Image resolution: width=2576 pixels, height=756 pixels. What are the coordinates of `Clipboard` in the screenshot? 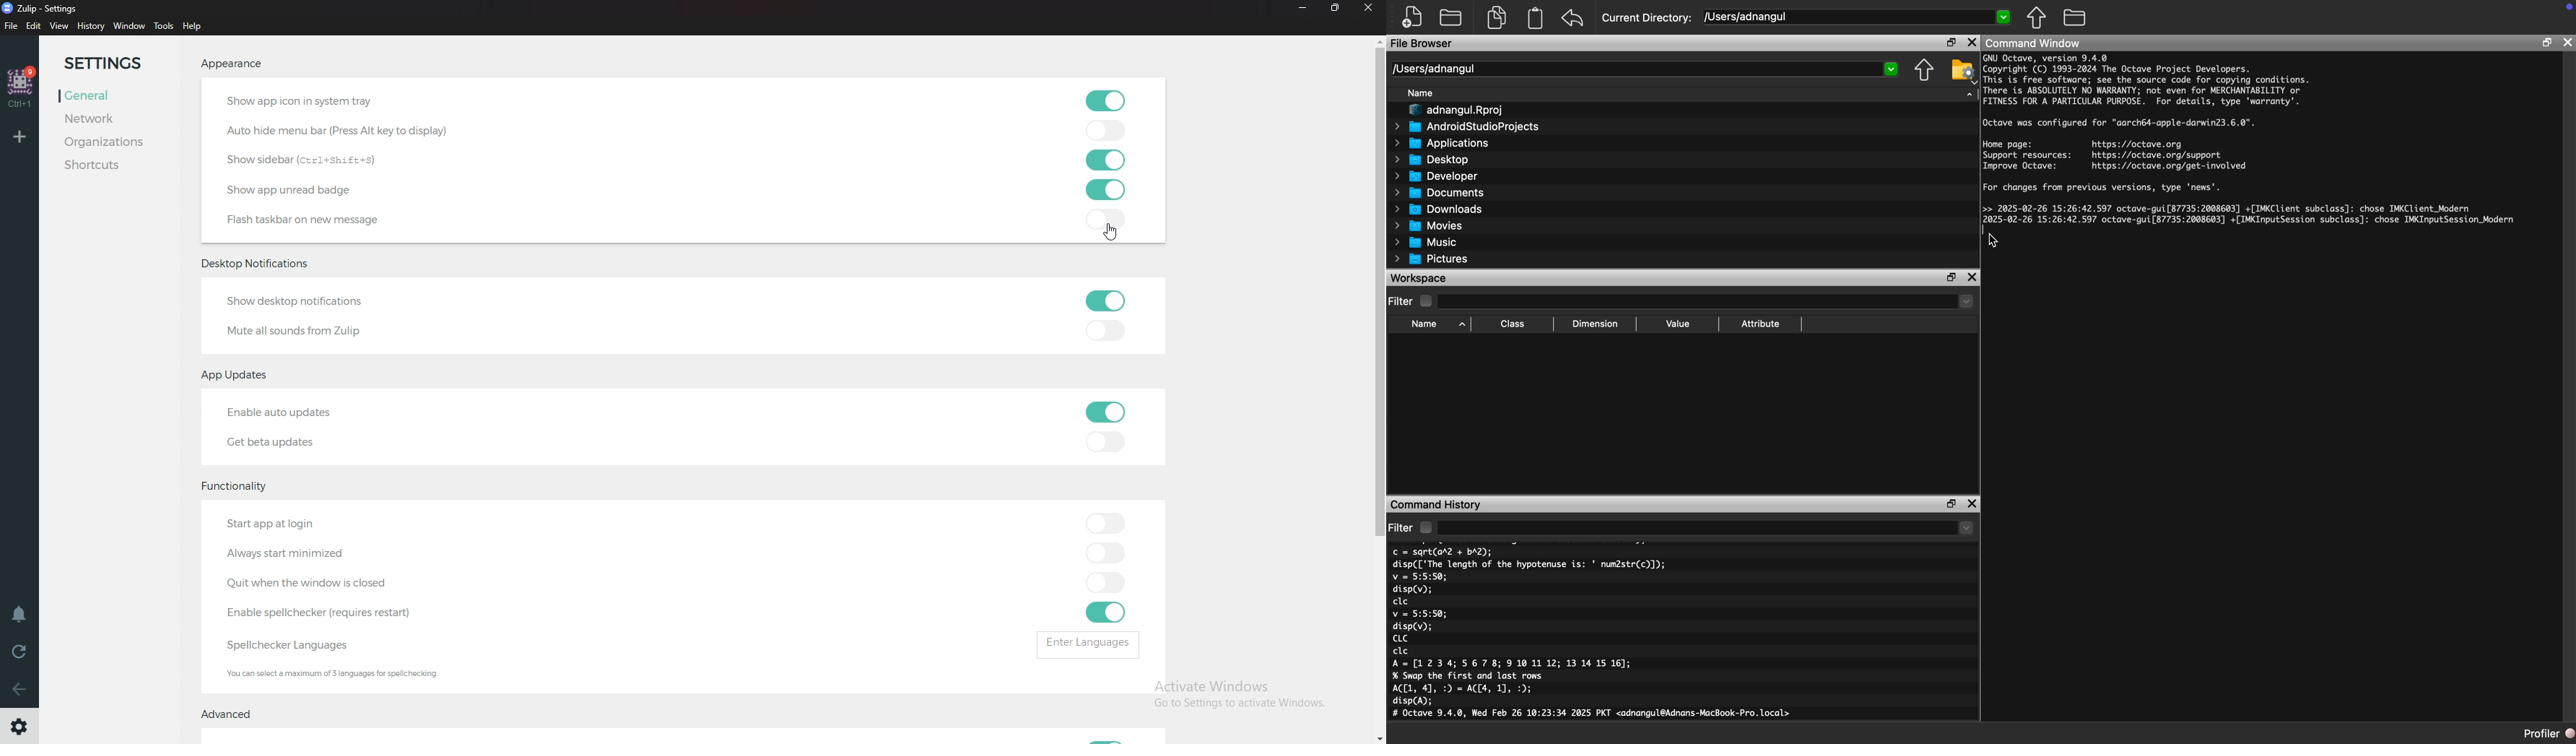 It's located at (1535, 18).